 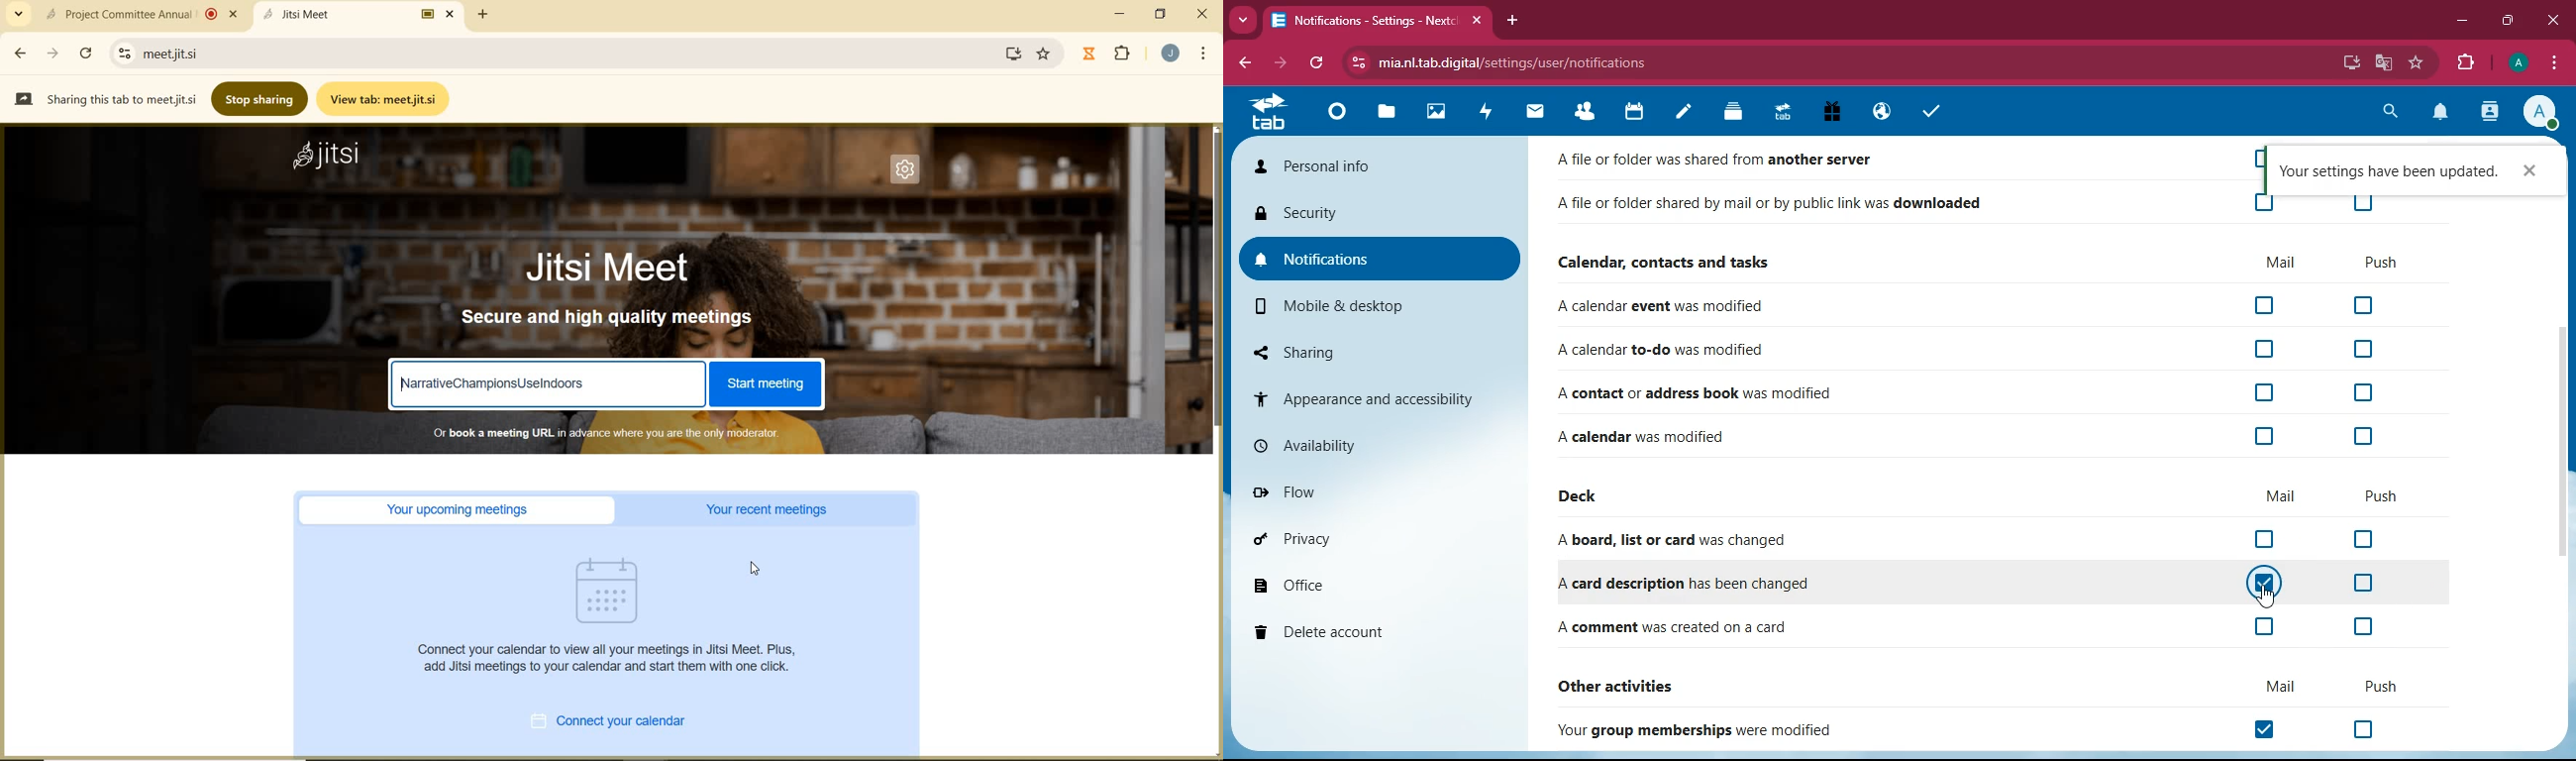 I want to click on A calendar event was modified, so click(x=1666, y=307).